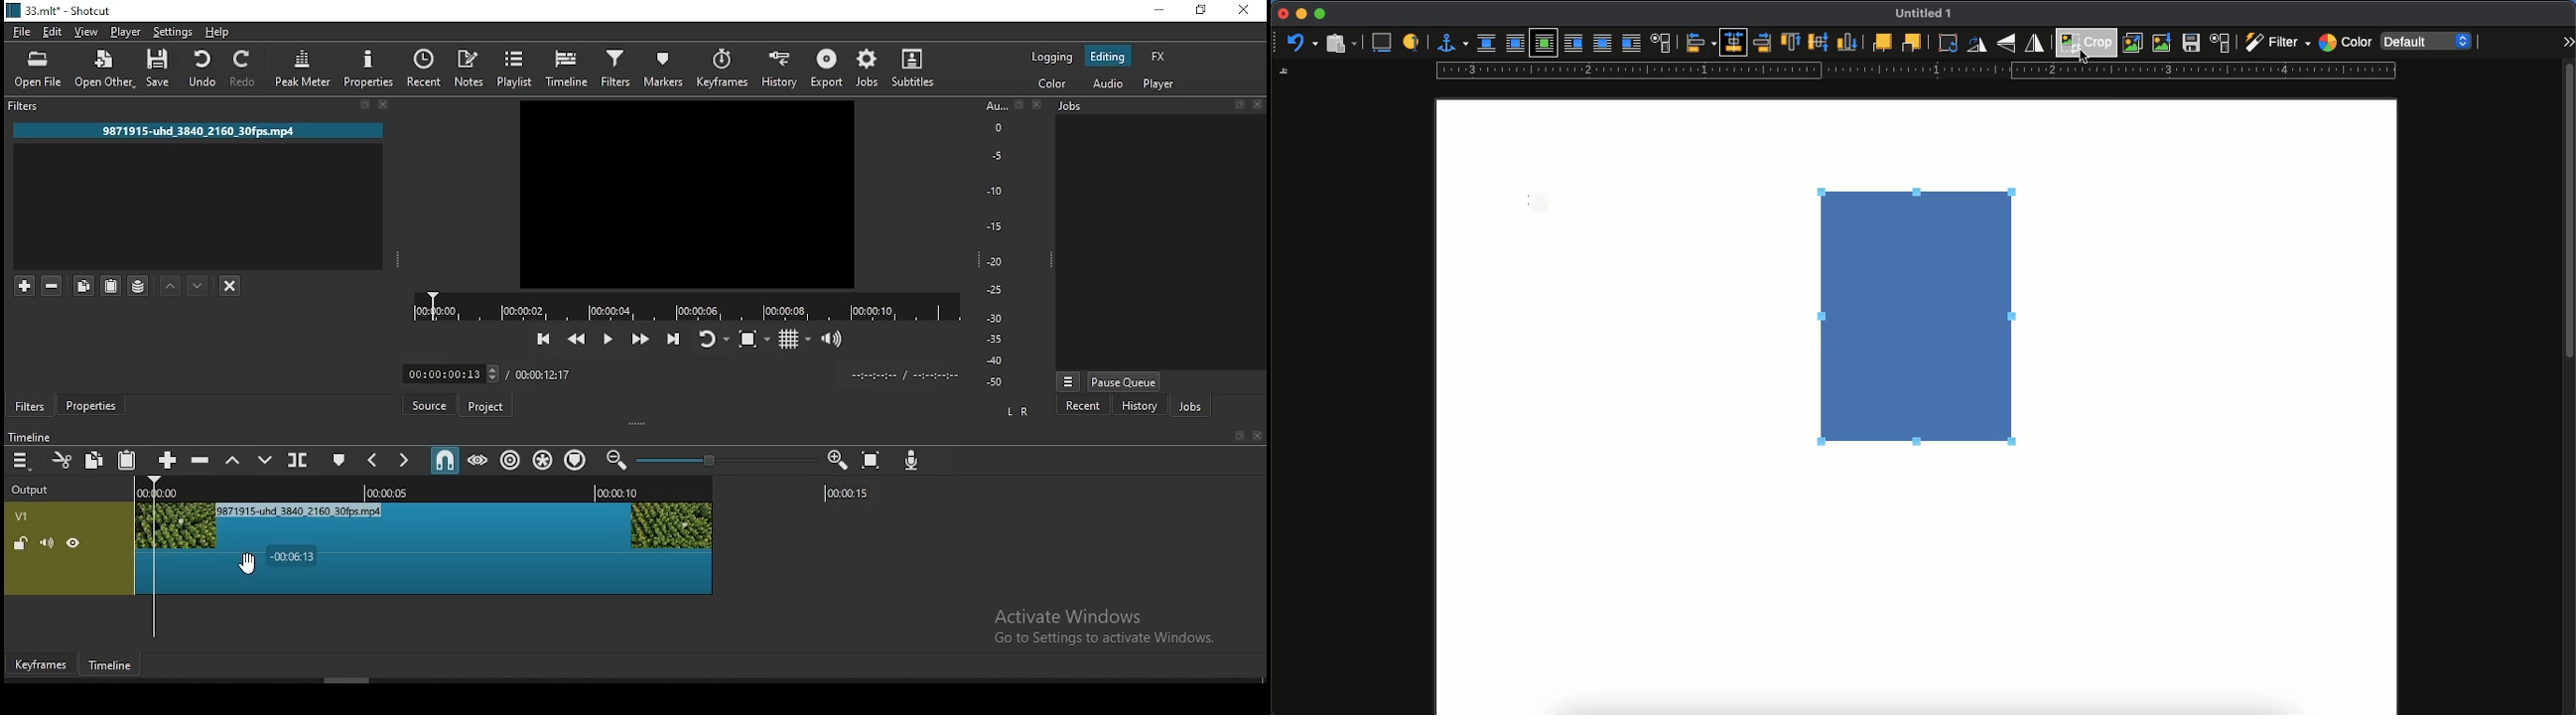 Image resolution: width=2576 pixels, height=728 pixels. I want to click on ripple markers, so click(578, 460).